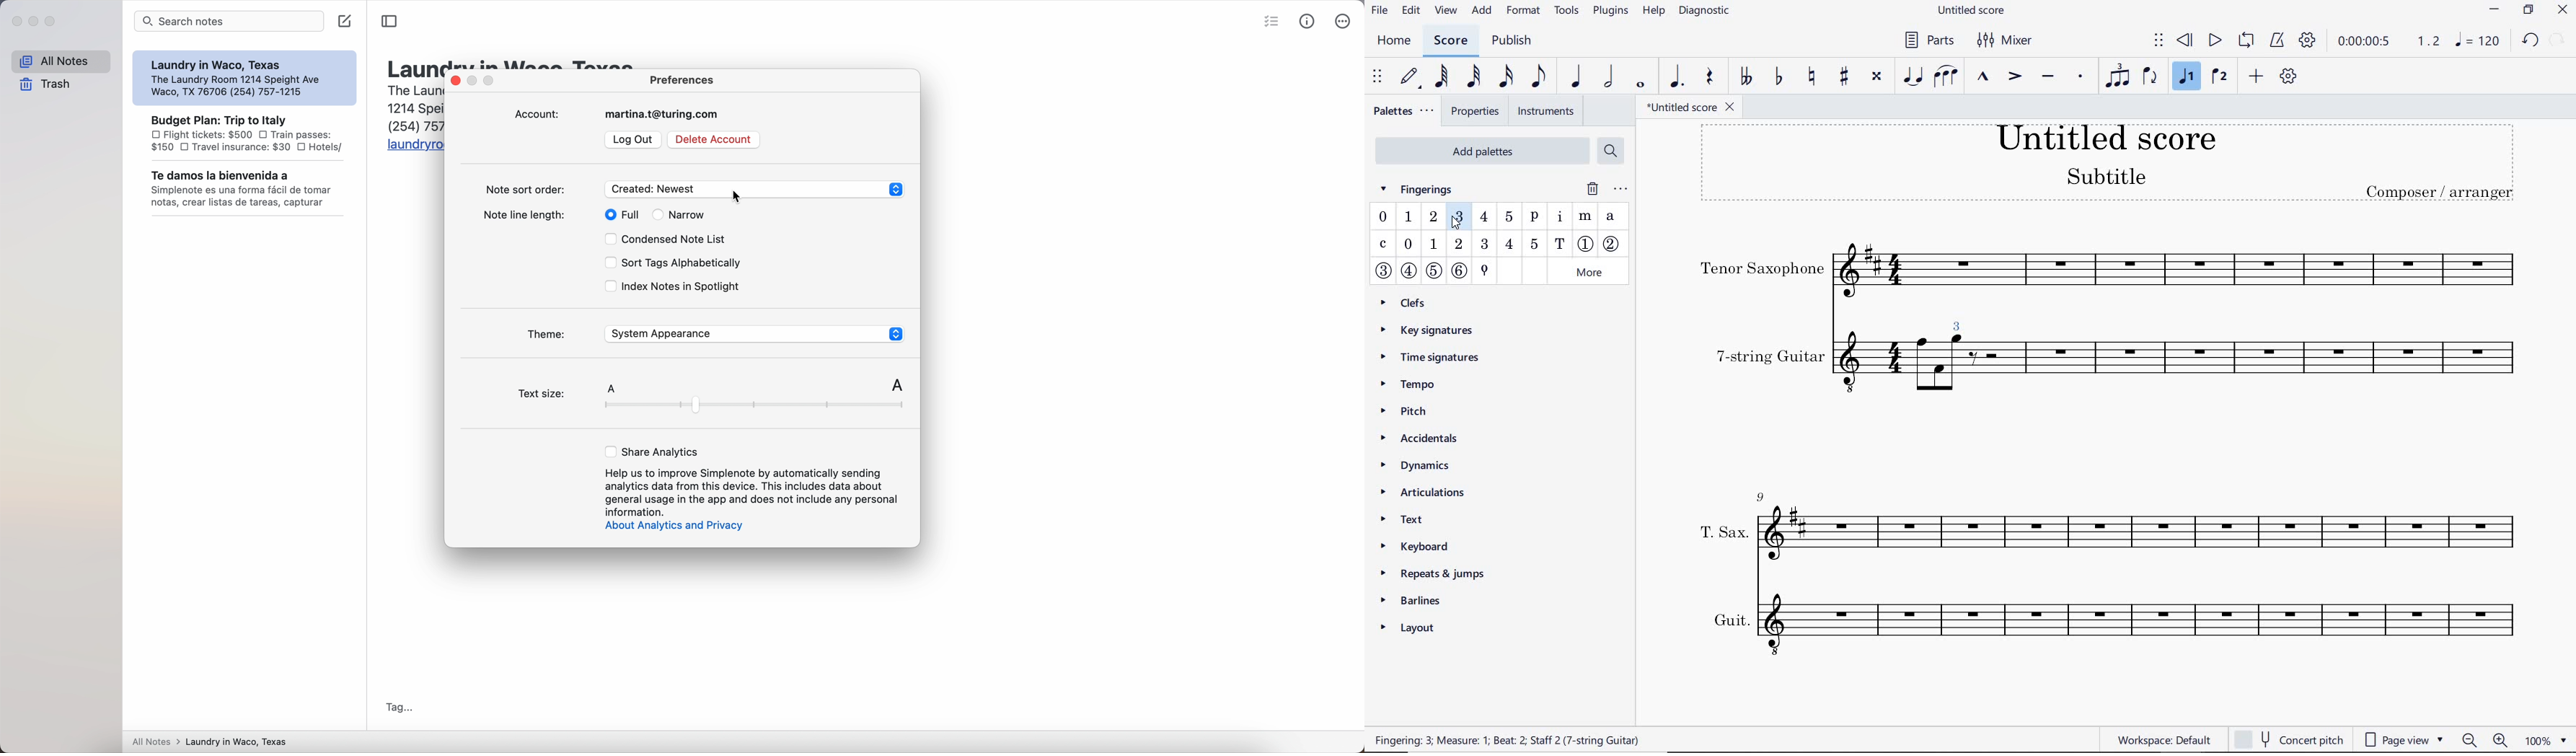 Image resolution: width=2576 pixels, height=756 pixels. I want to click on cursor, so click(739, 199).